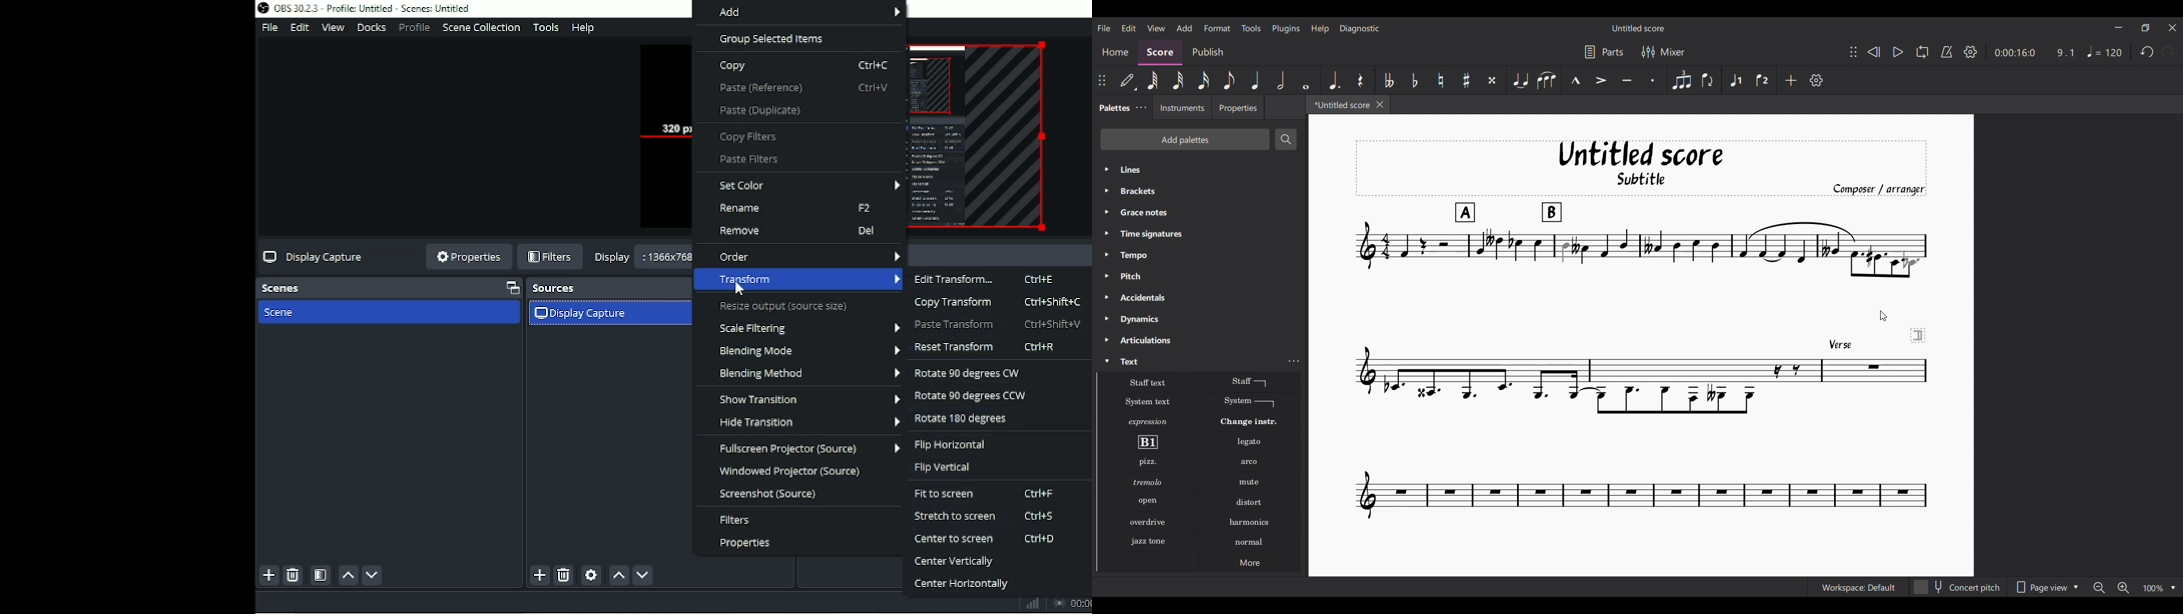  Describe the element at coordinates (480, 28) in the screenshot. I see `Scene collection` at that location.